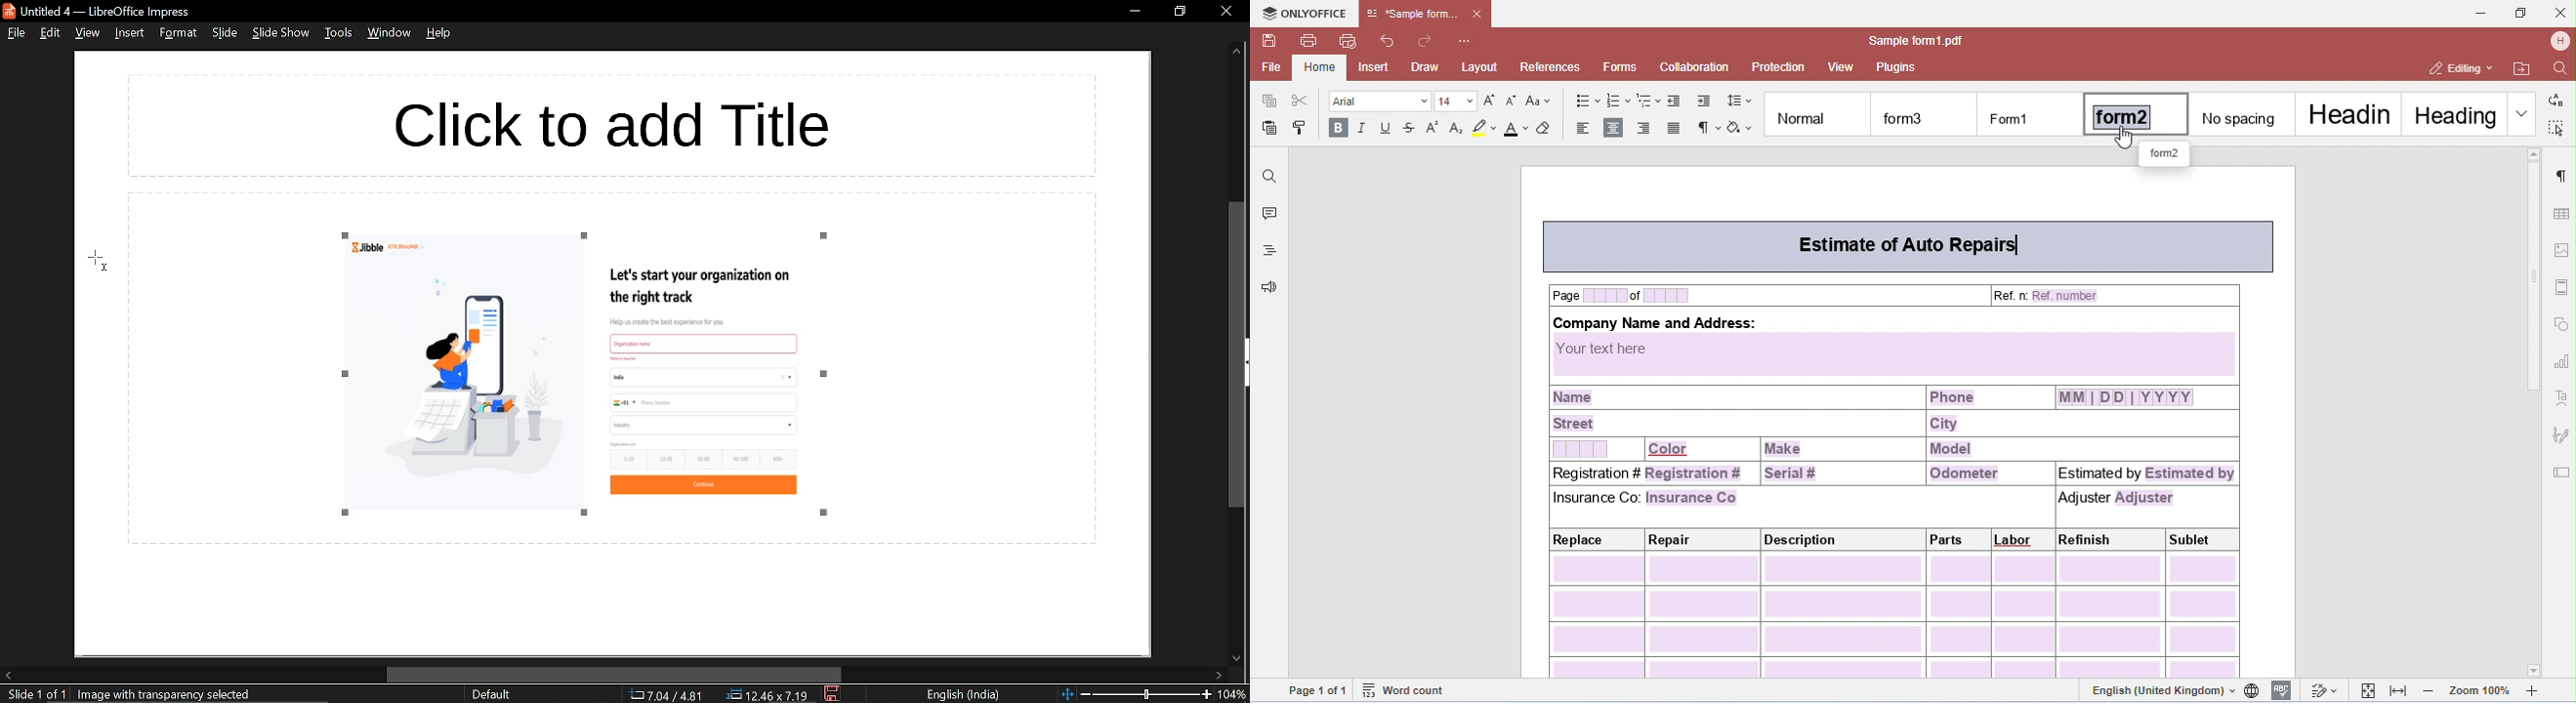 The image size is (2576, 728). I want to click on edit, so click(49, 33).